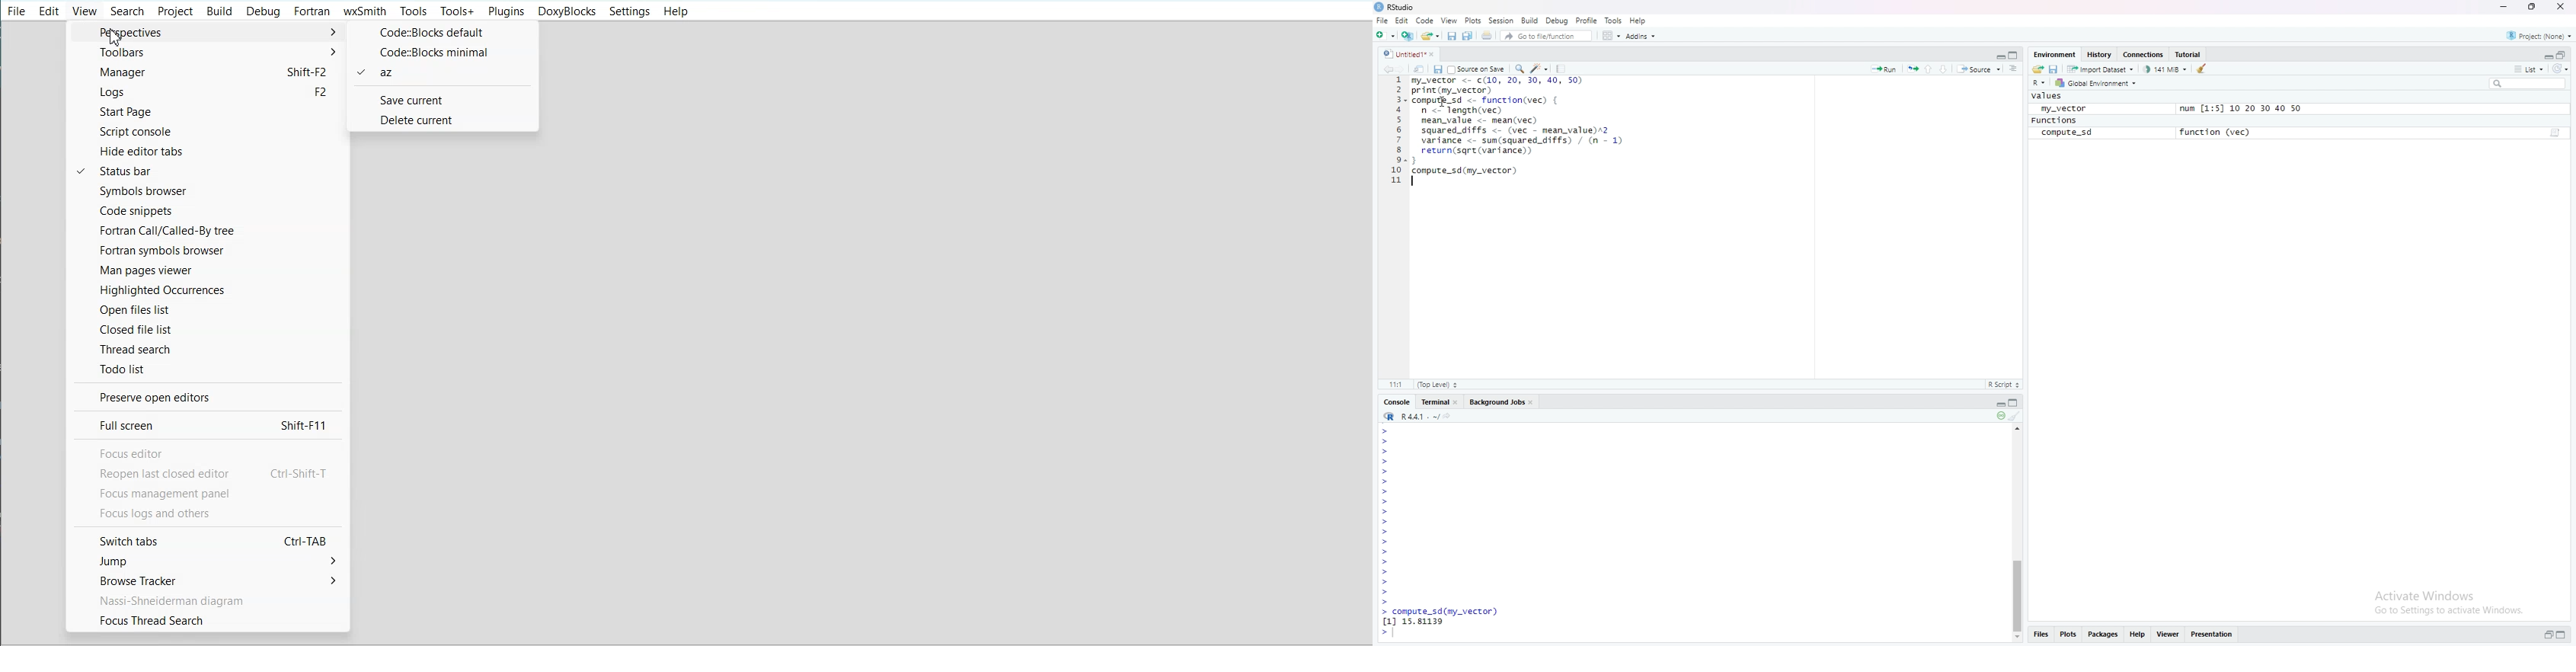 This screenshot has width=2576, height=672. I want to click on Restore, so click(2548, 635).